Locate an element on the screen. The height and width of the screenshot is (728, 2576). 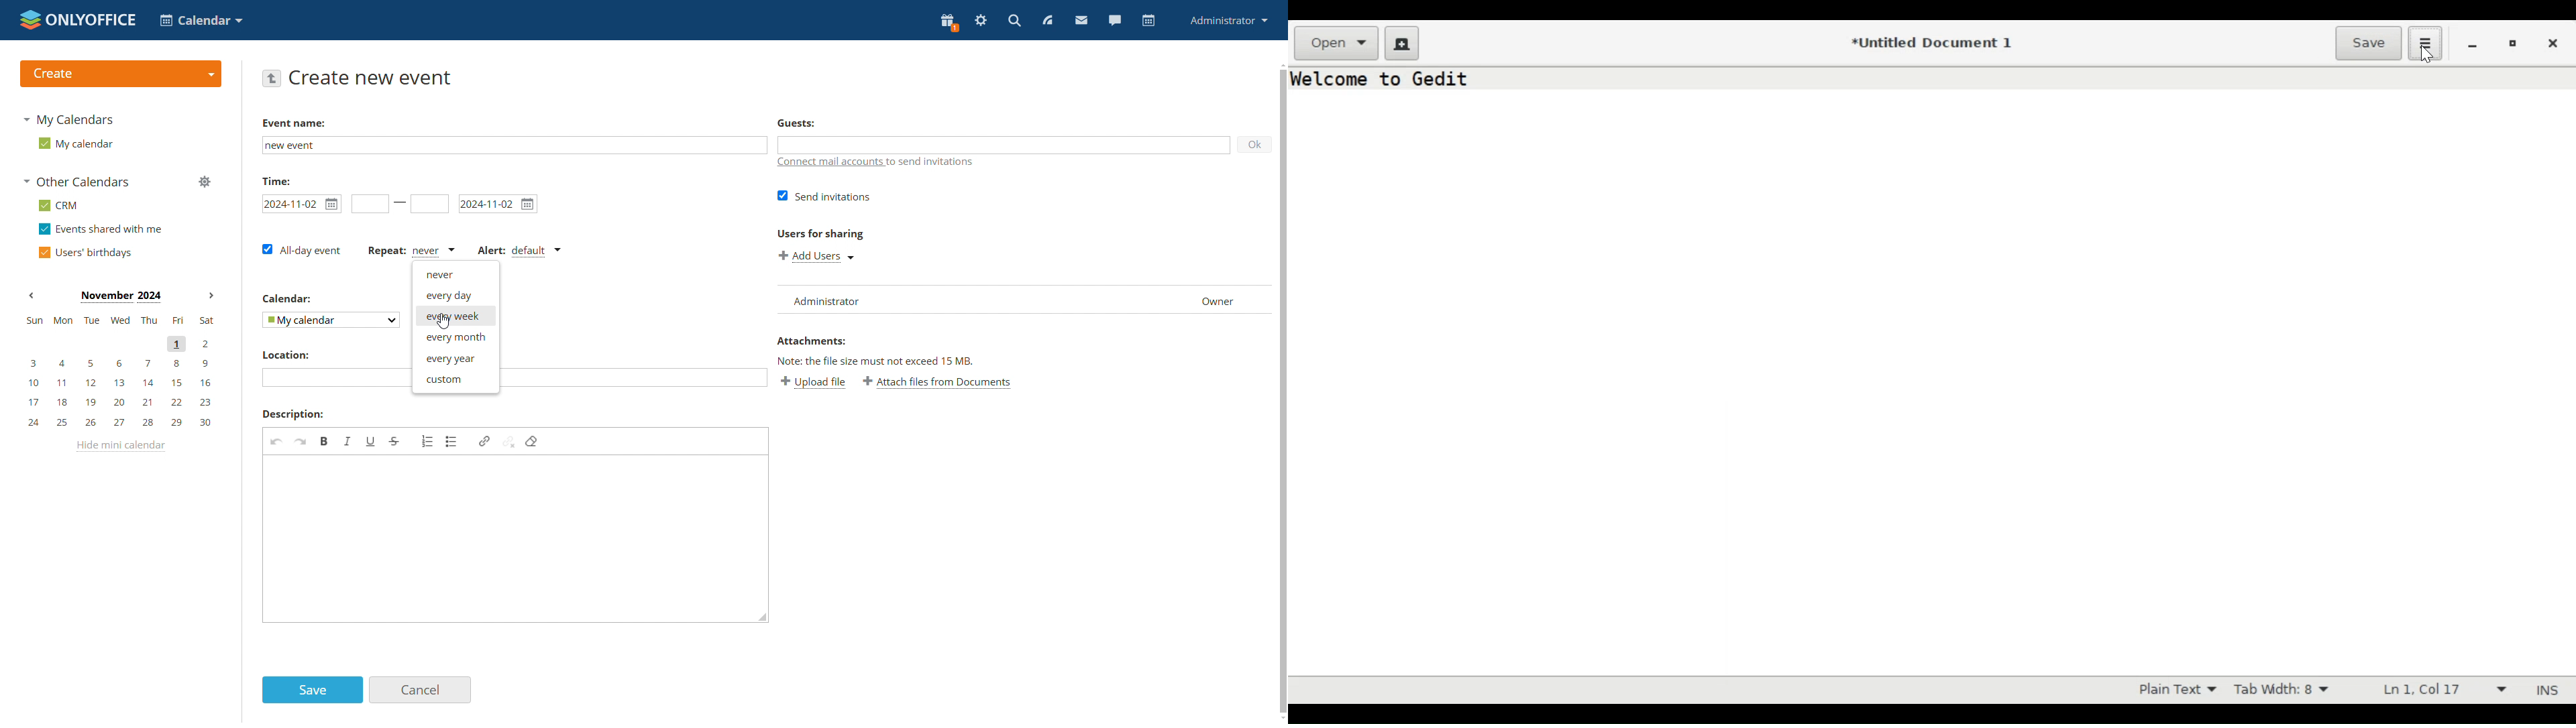
Save is located at coordinates (2369, 44).